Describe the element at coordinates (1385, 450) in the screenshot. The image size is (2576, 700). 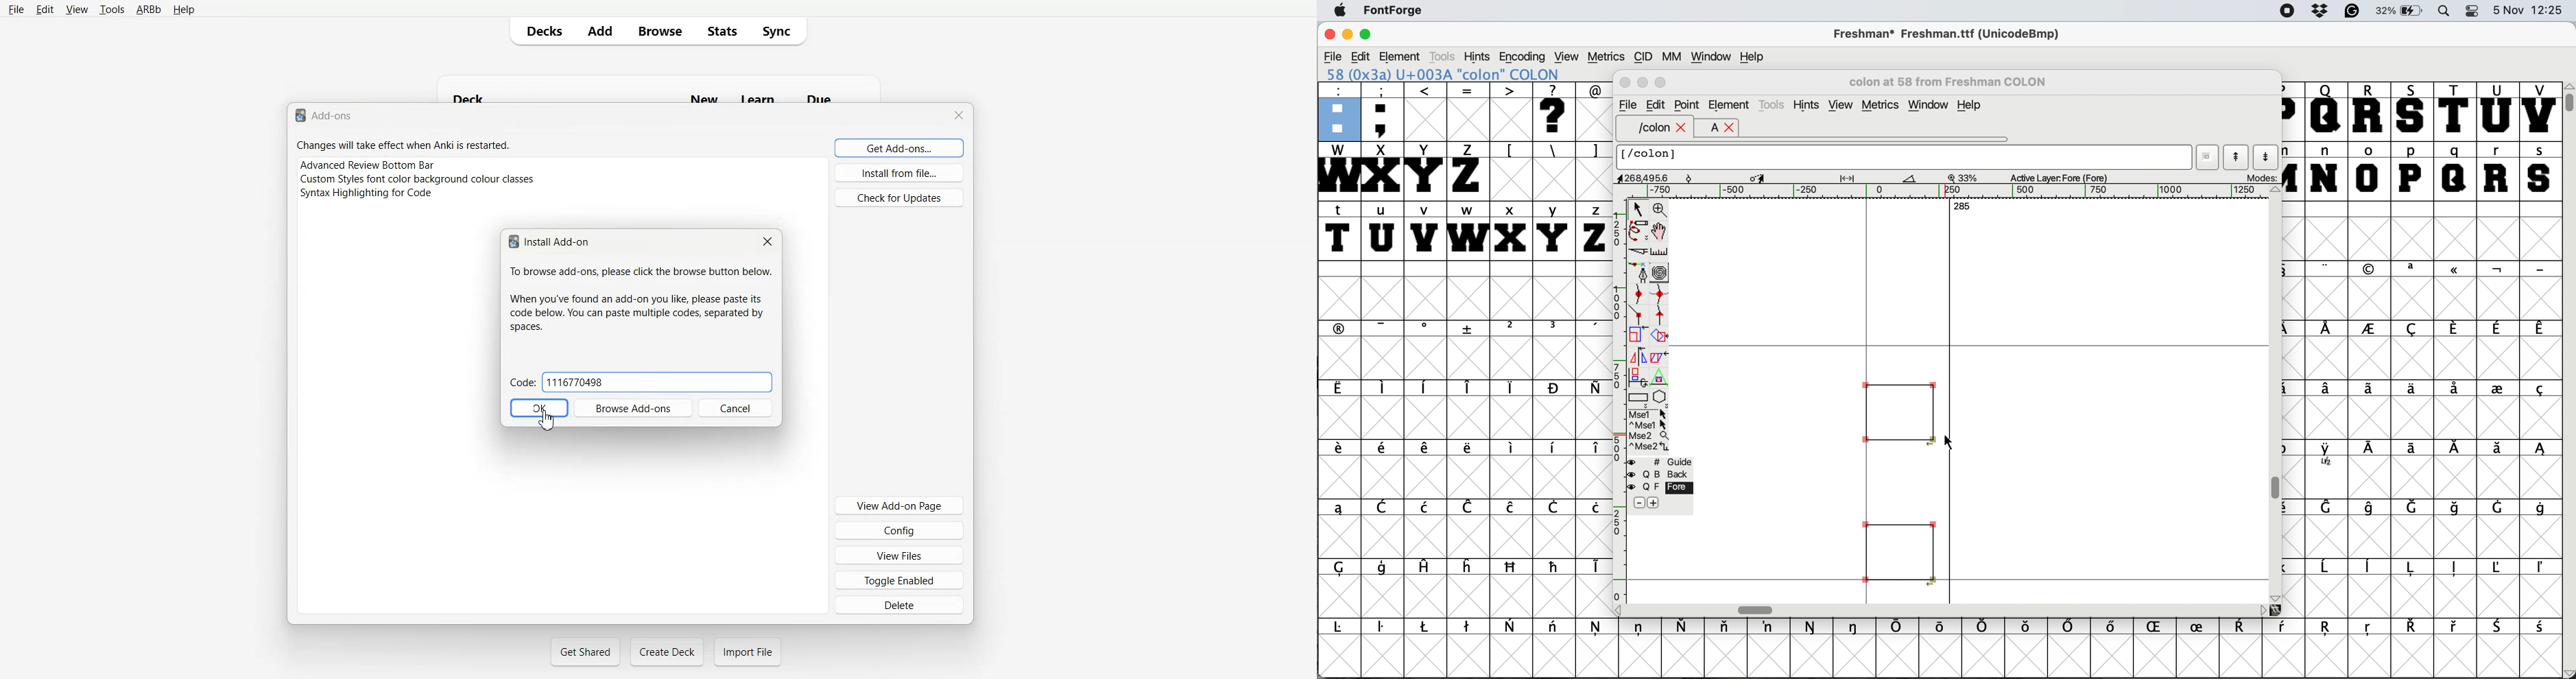
I see `symbol` at that location.